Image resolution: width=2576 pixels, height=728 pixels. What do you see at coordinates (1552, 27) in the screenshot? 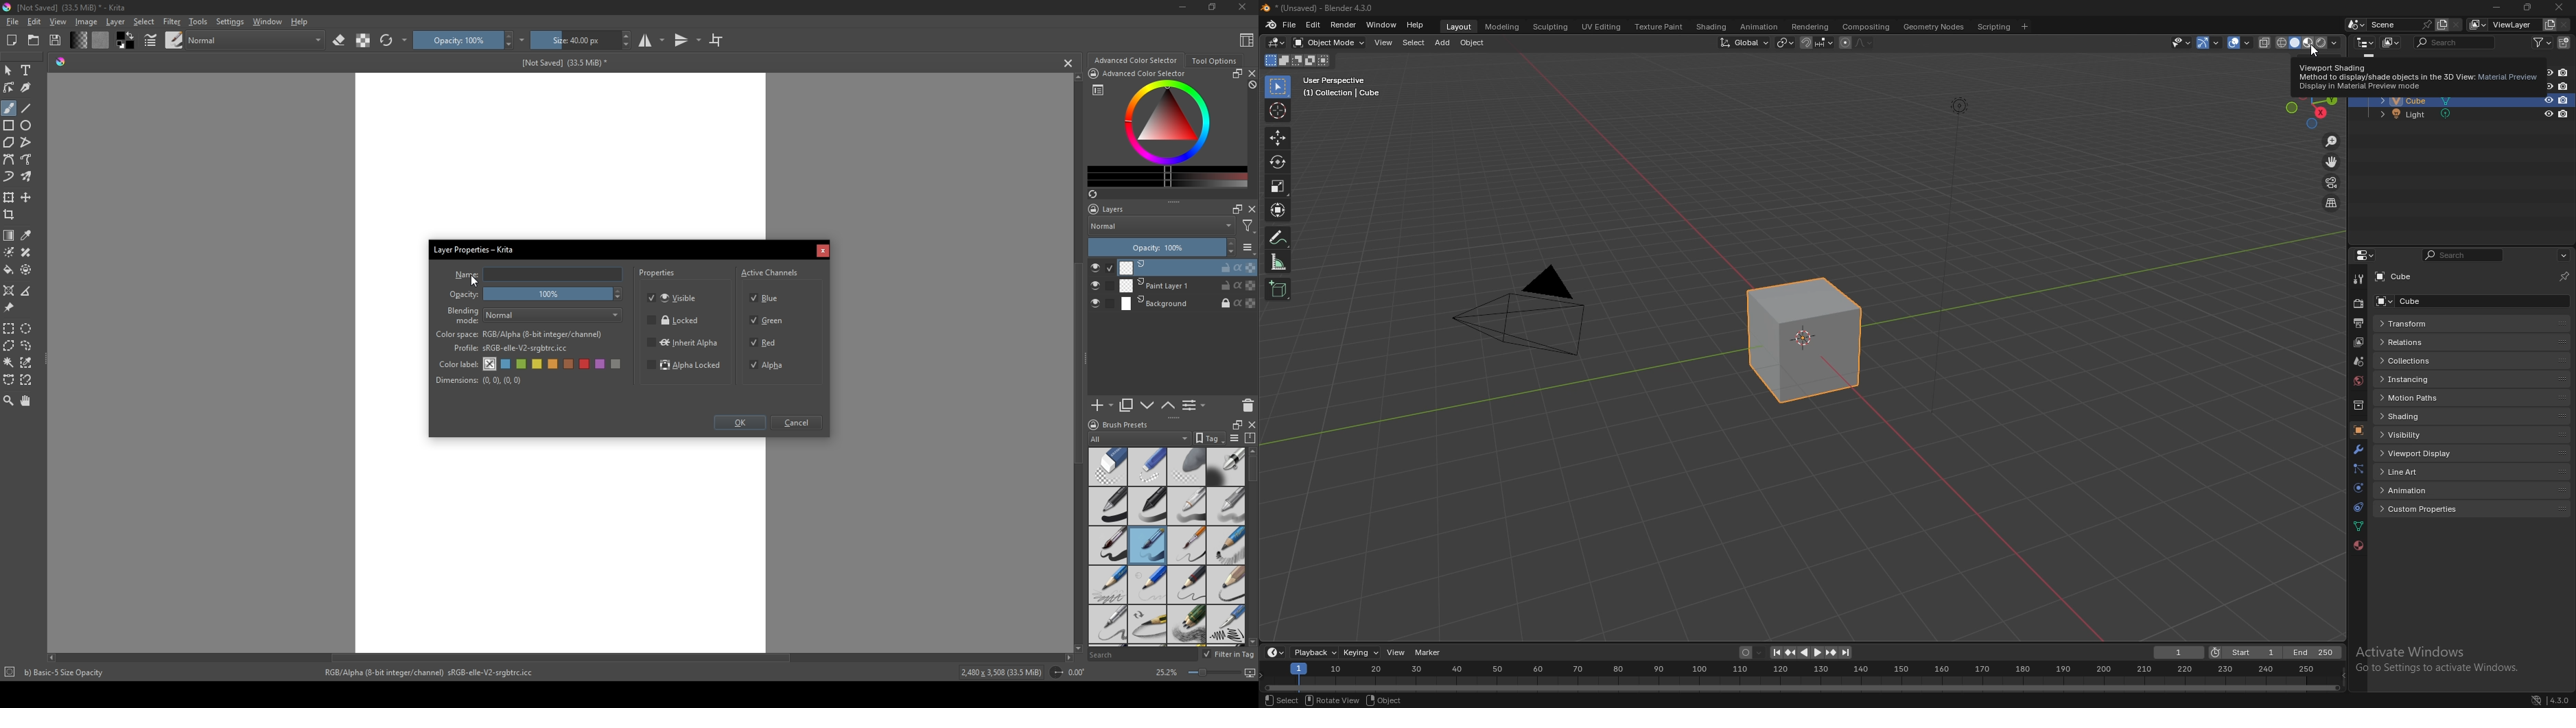
I see `sculpting` at bounding box center [1552, 27].